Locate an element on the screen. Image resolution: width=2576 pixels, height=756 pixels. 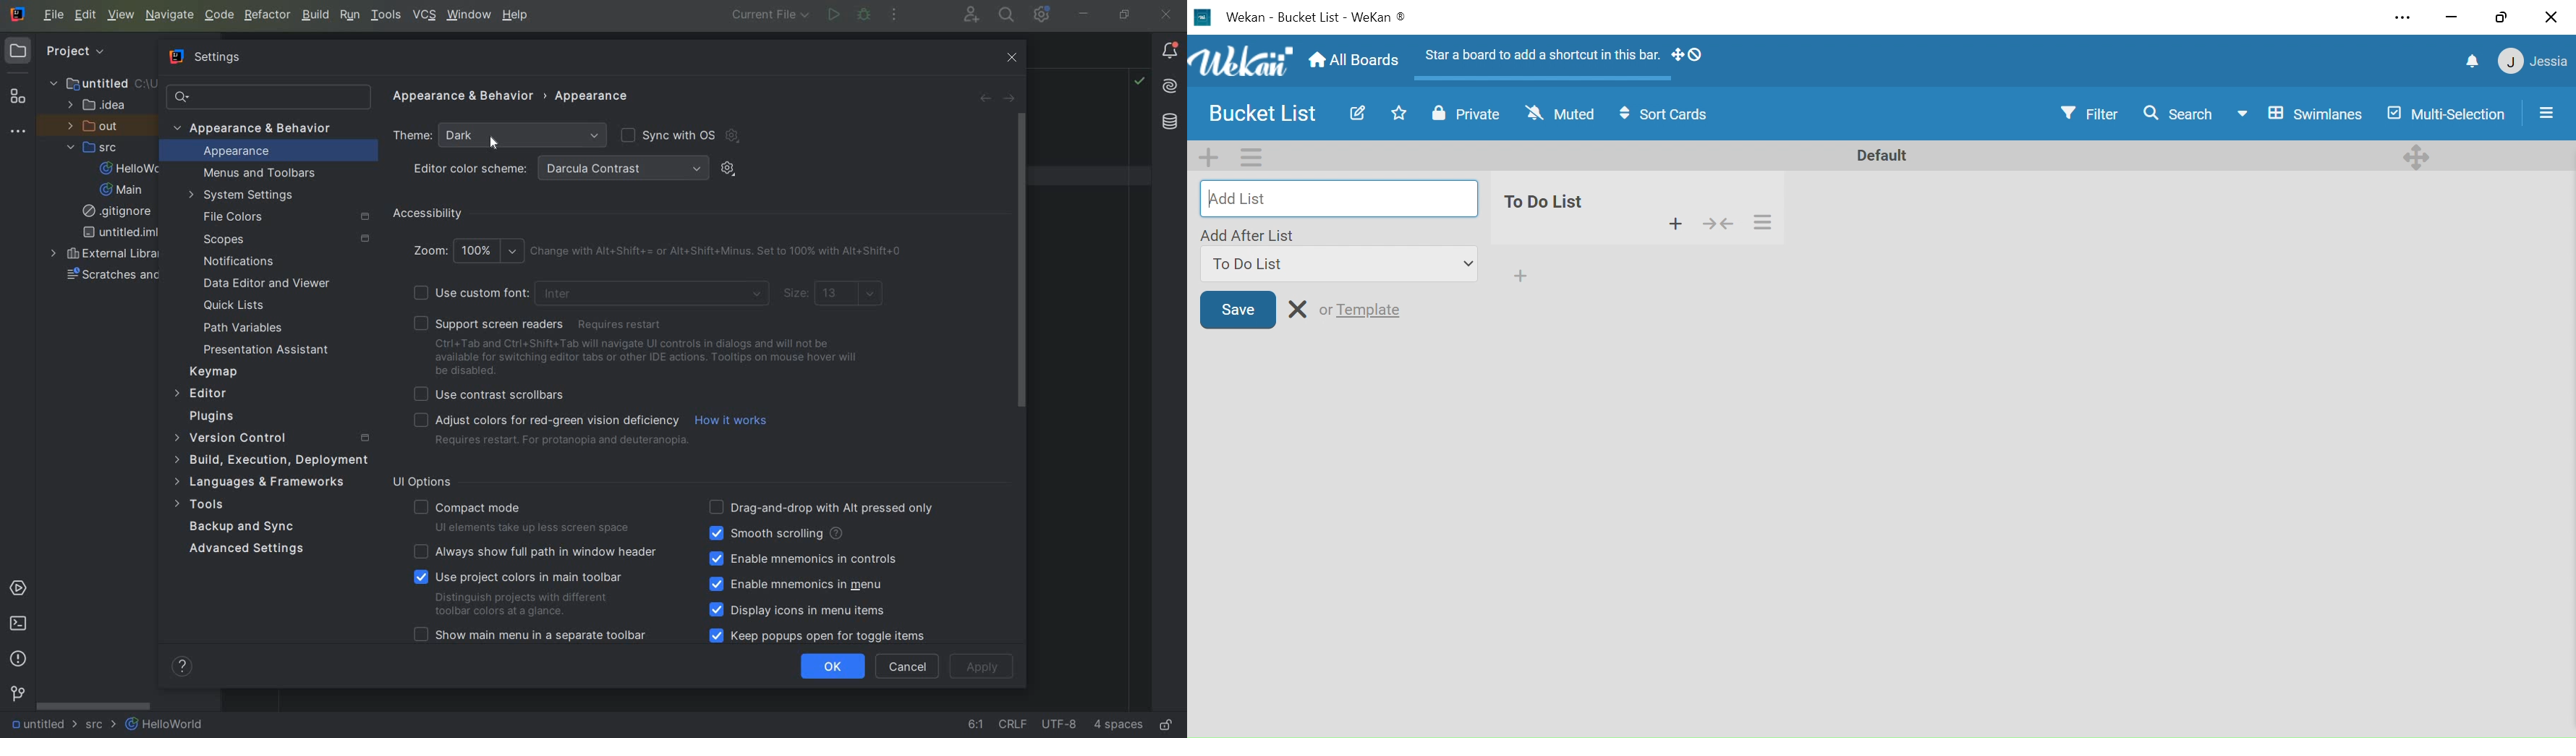
USE CONTRAST SCROLLBARS is located at coordinates (494, 393).